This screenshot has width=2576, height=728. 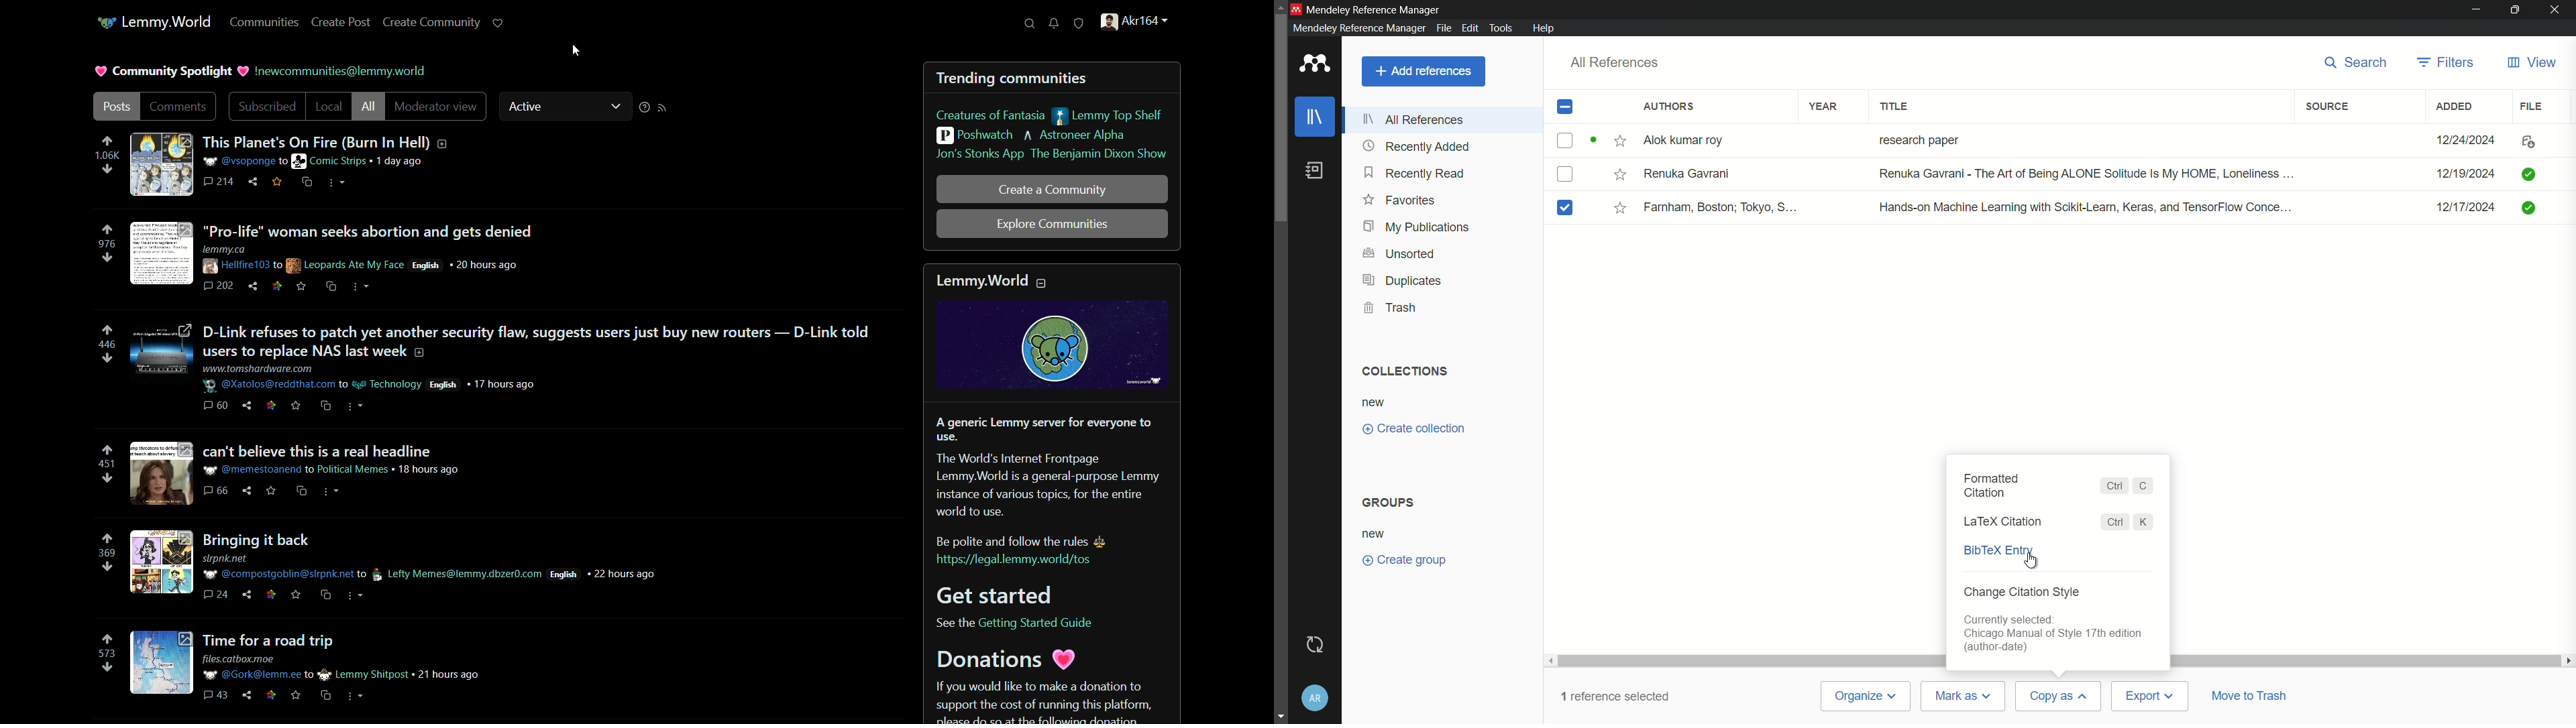 I want to click on collections, so click(x=1405, y=371).